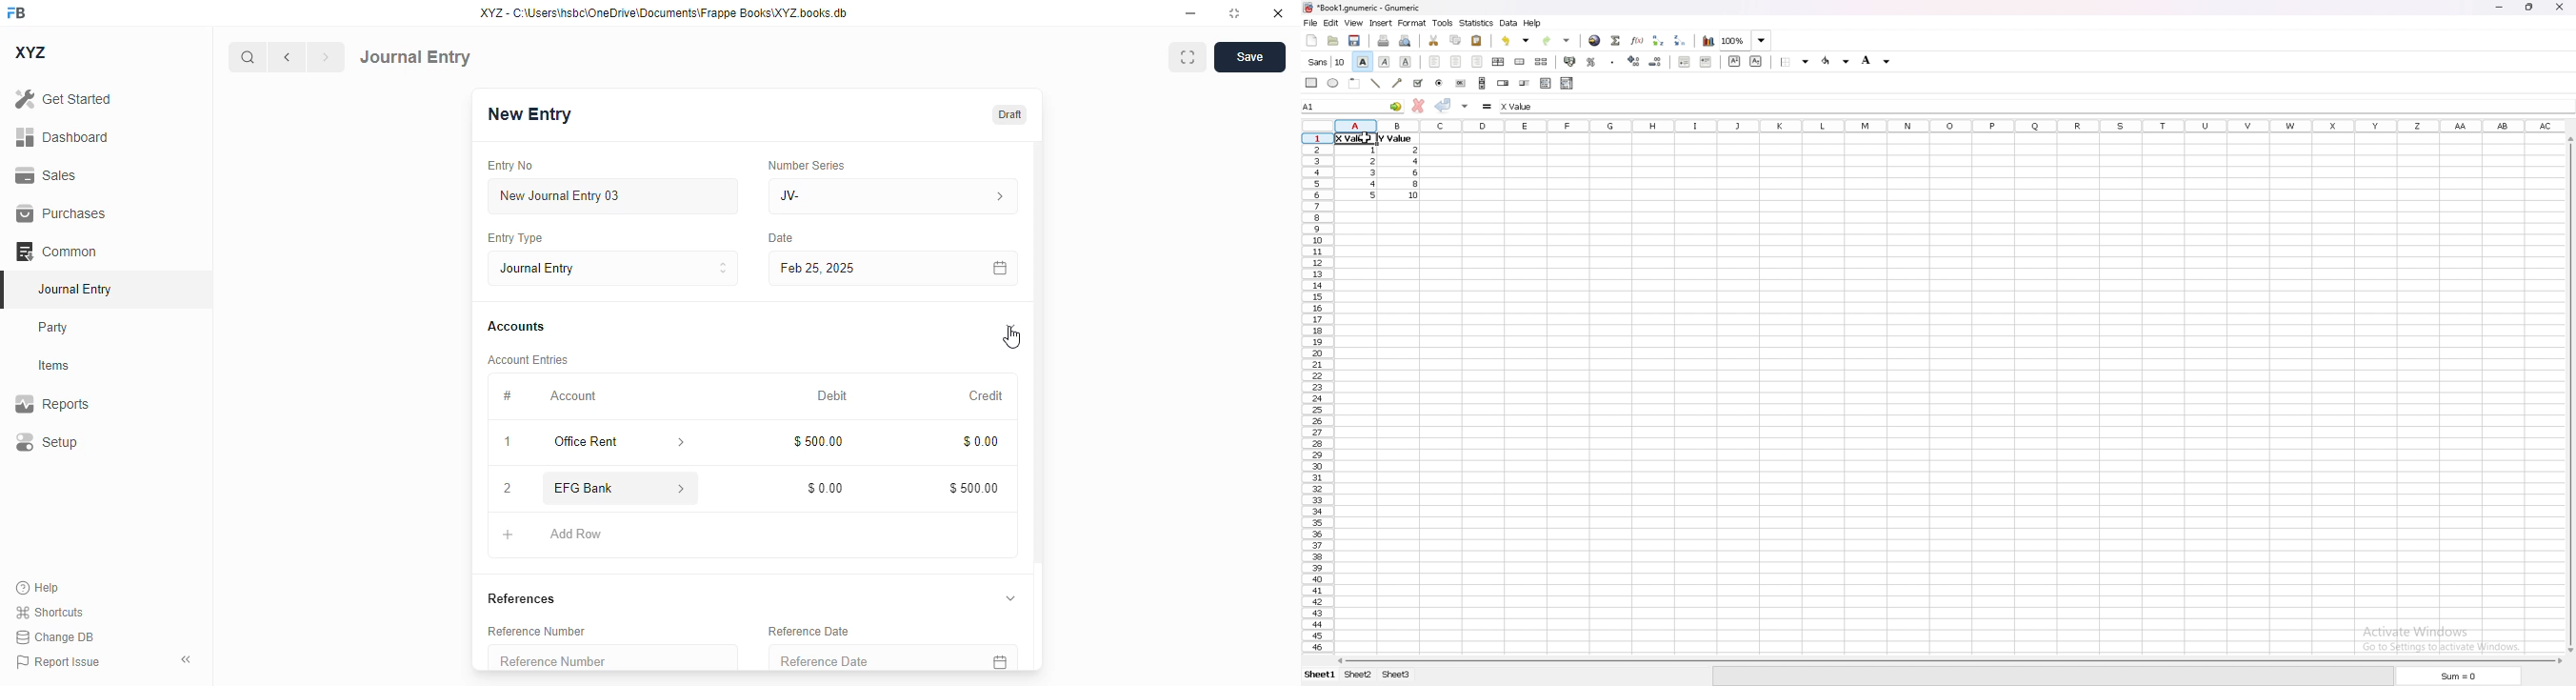 This screenshot has width=2576, height=700. I want to click on cursor, so click(1011, 338).